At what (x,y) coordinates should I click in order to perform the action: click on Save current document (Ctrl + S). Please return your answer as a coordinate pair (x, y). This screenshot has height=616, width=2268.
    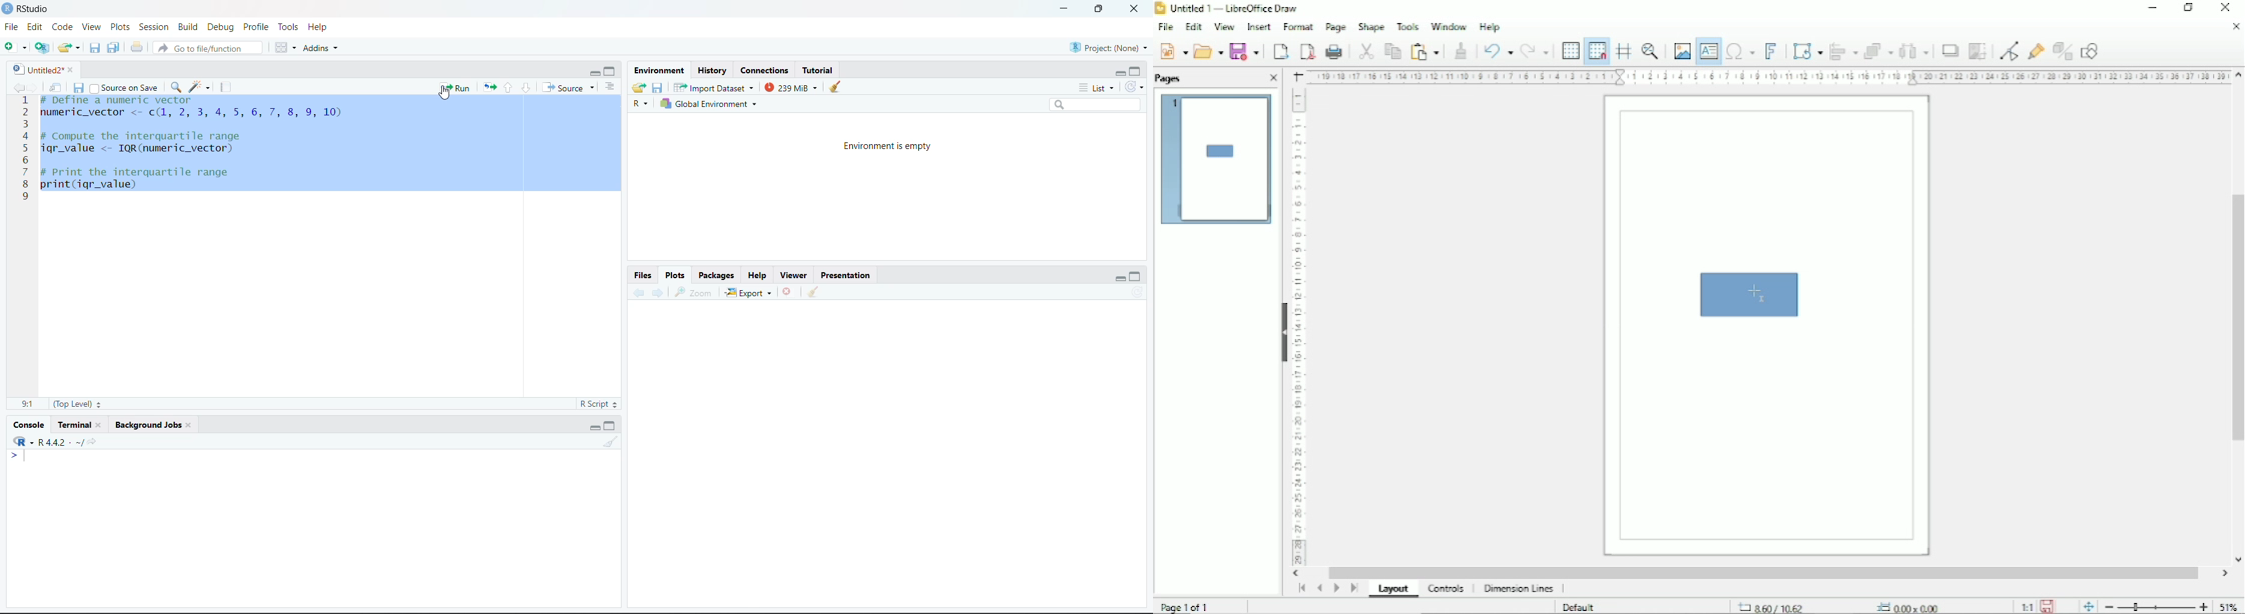
    Looking at the image, I should click on (94, 47).